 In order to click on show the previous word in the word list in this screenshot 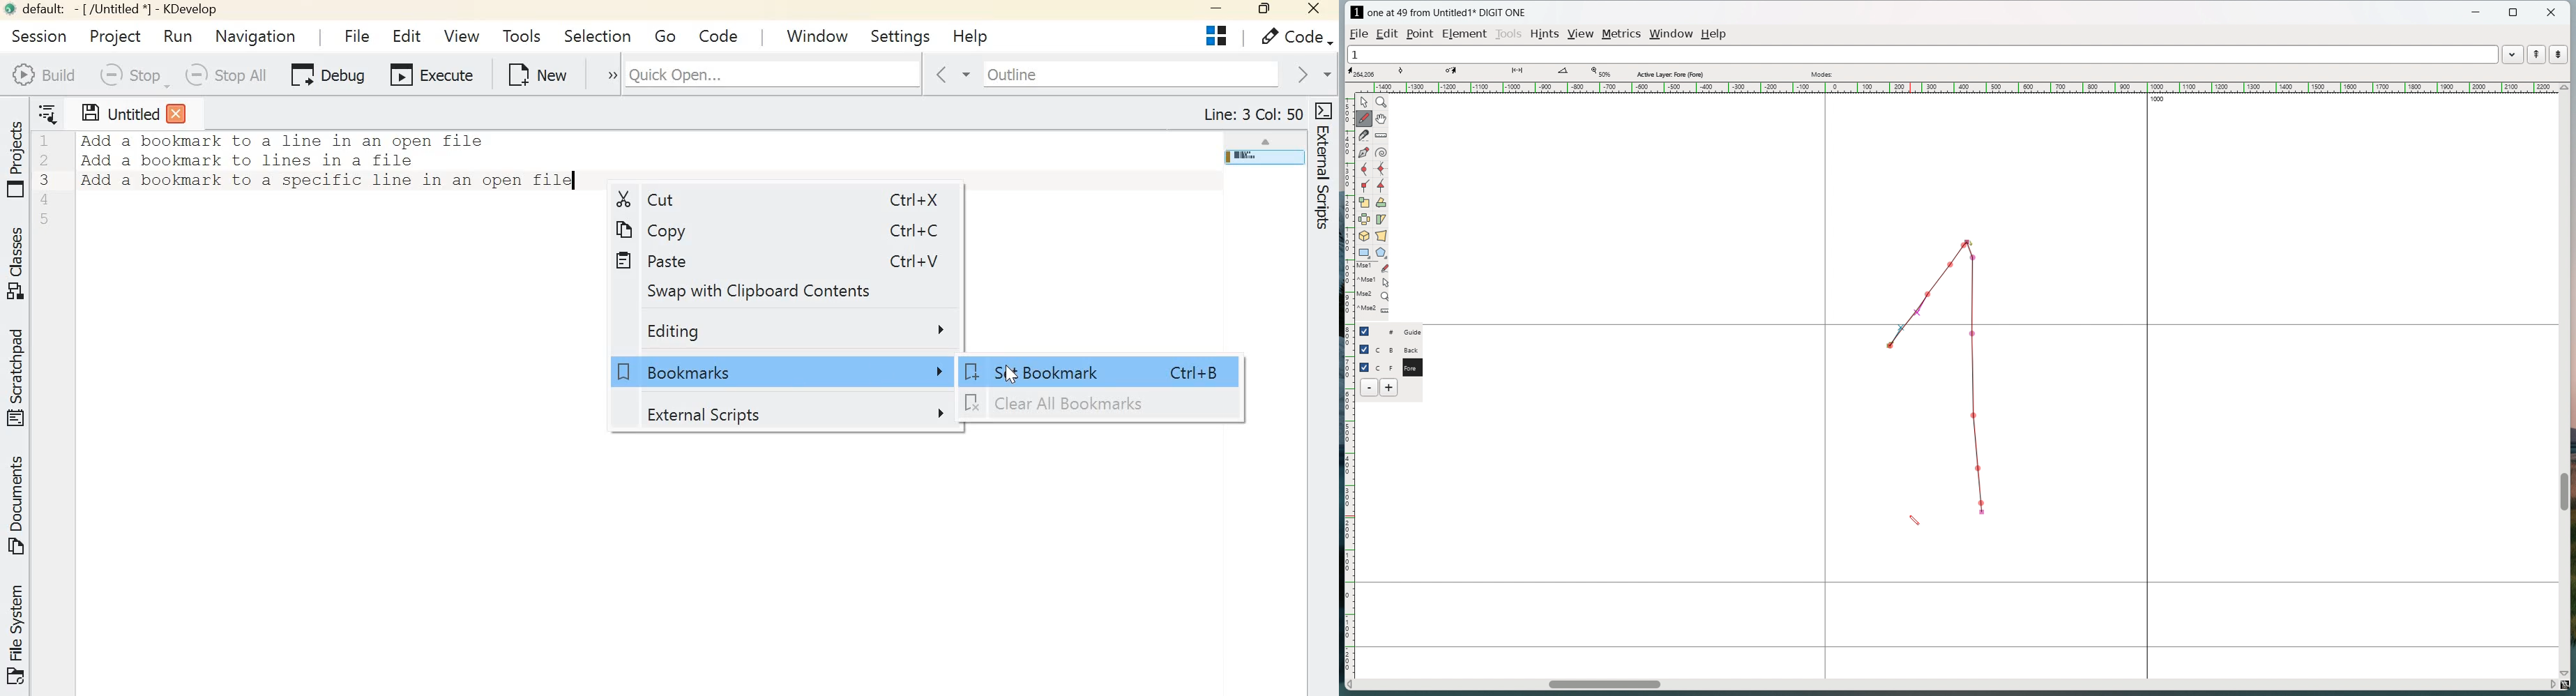, I will do `click(2536, 54)`.